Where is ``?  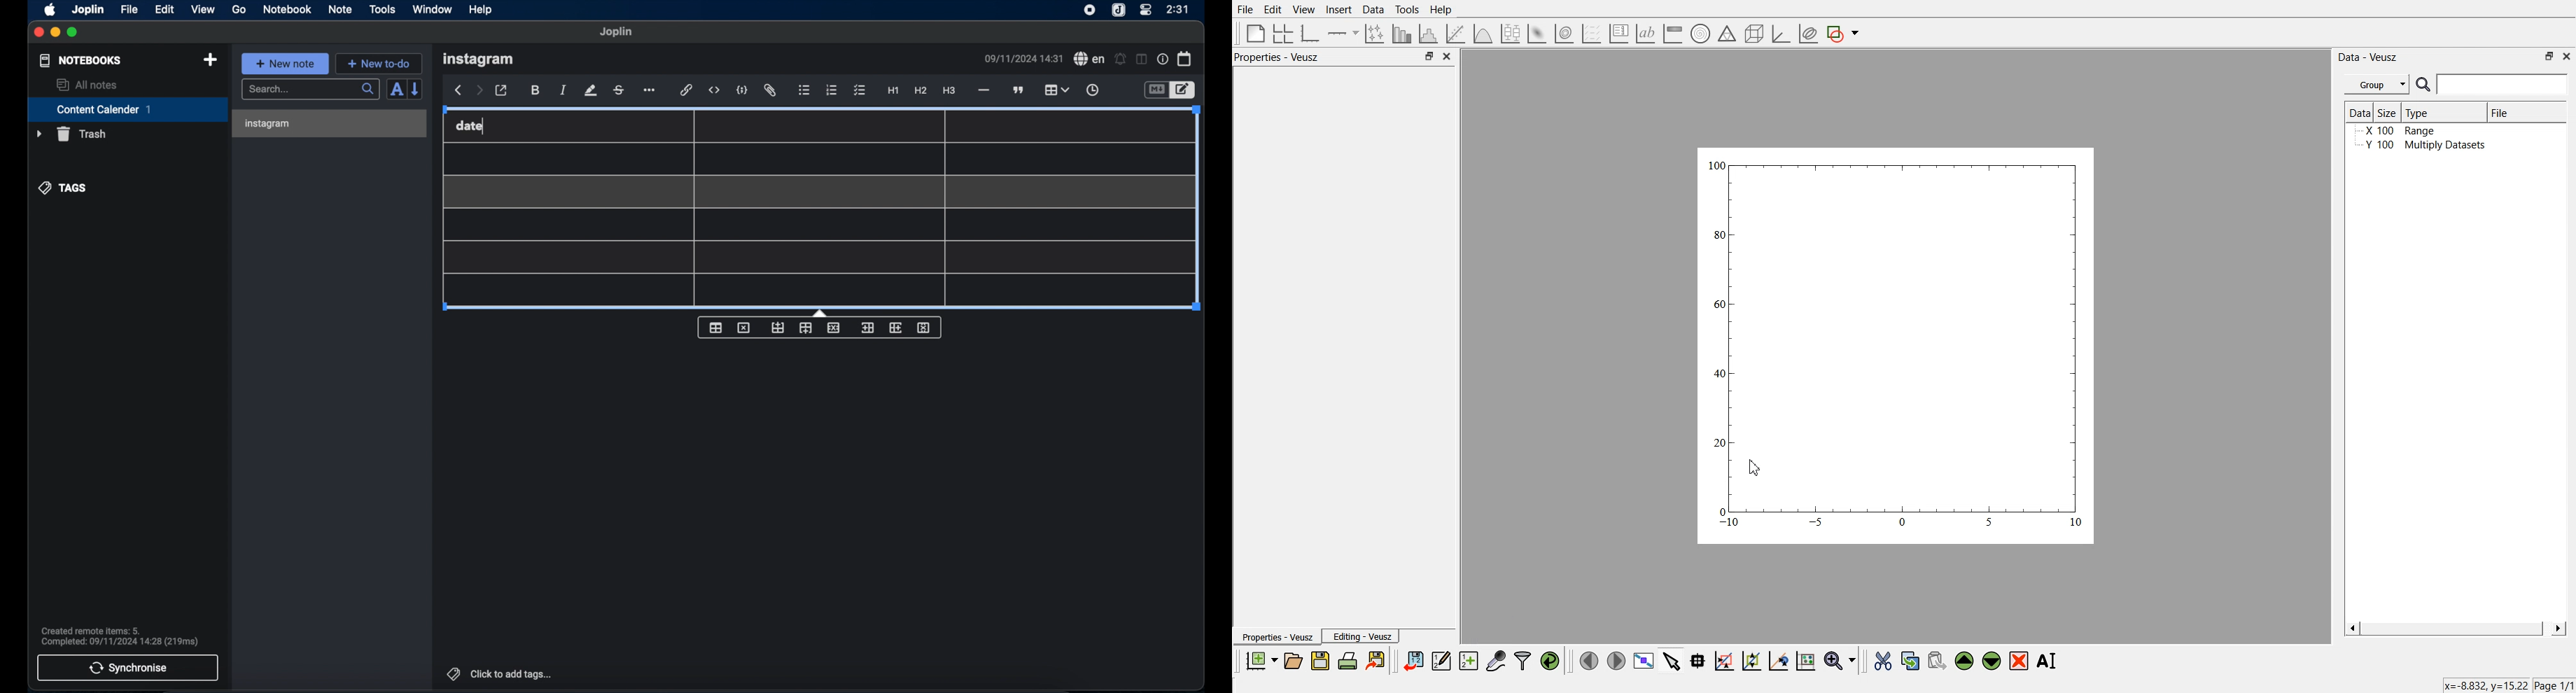
 is located at coordinates (2376, 85).